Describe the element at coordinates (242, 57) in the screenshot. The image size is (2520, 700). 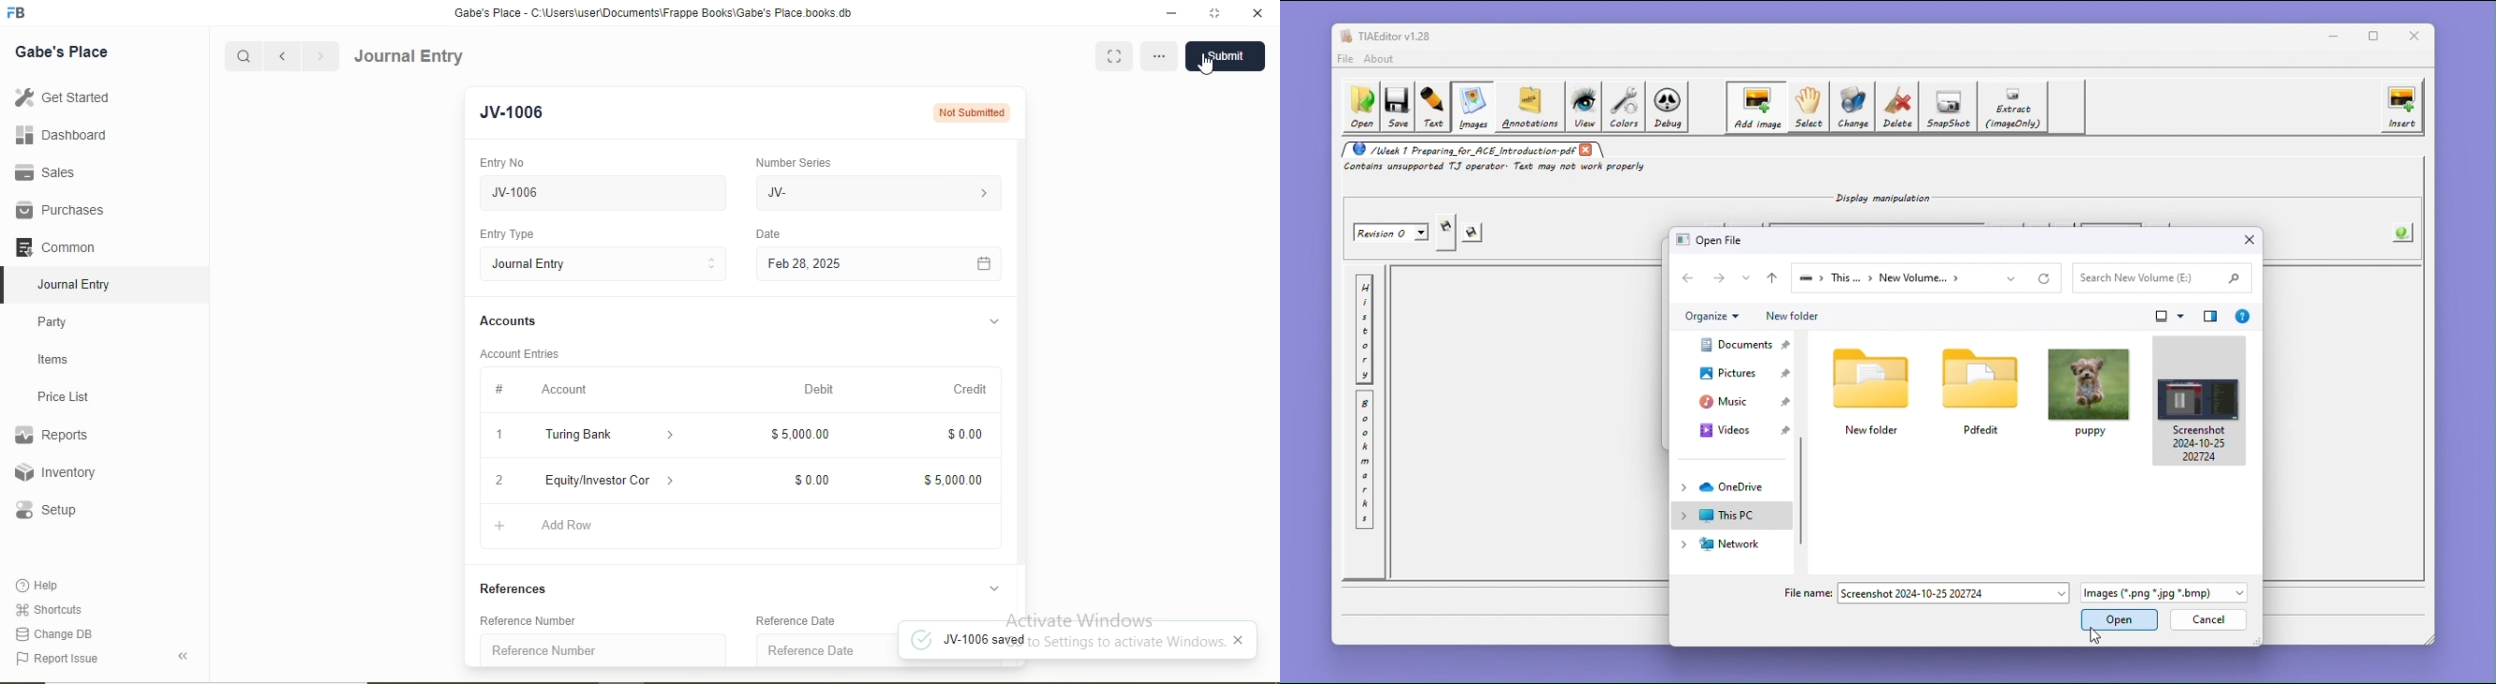
I see `Search` at that location.